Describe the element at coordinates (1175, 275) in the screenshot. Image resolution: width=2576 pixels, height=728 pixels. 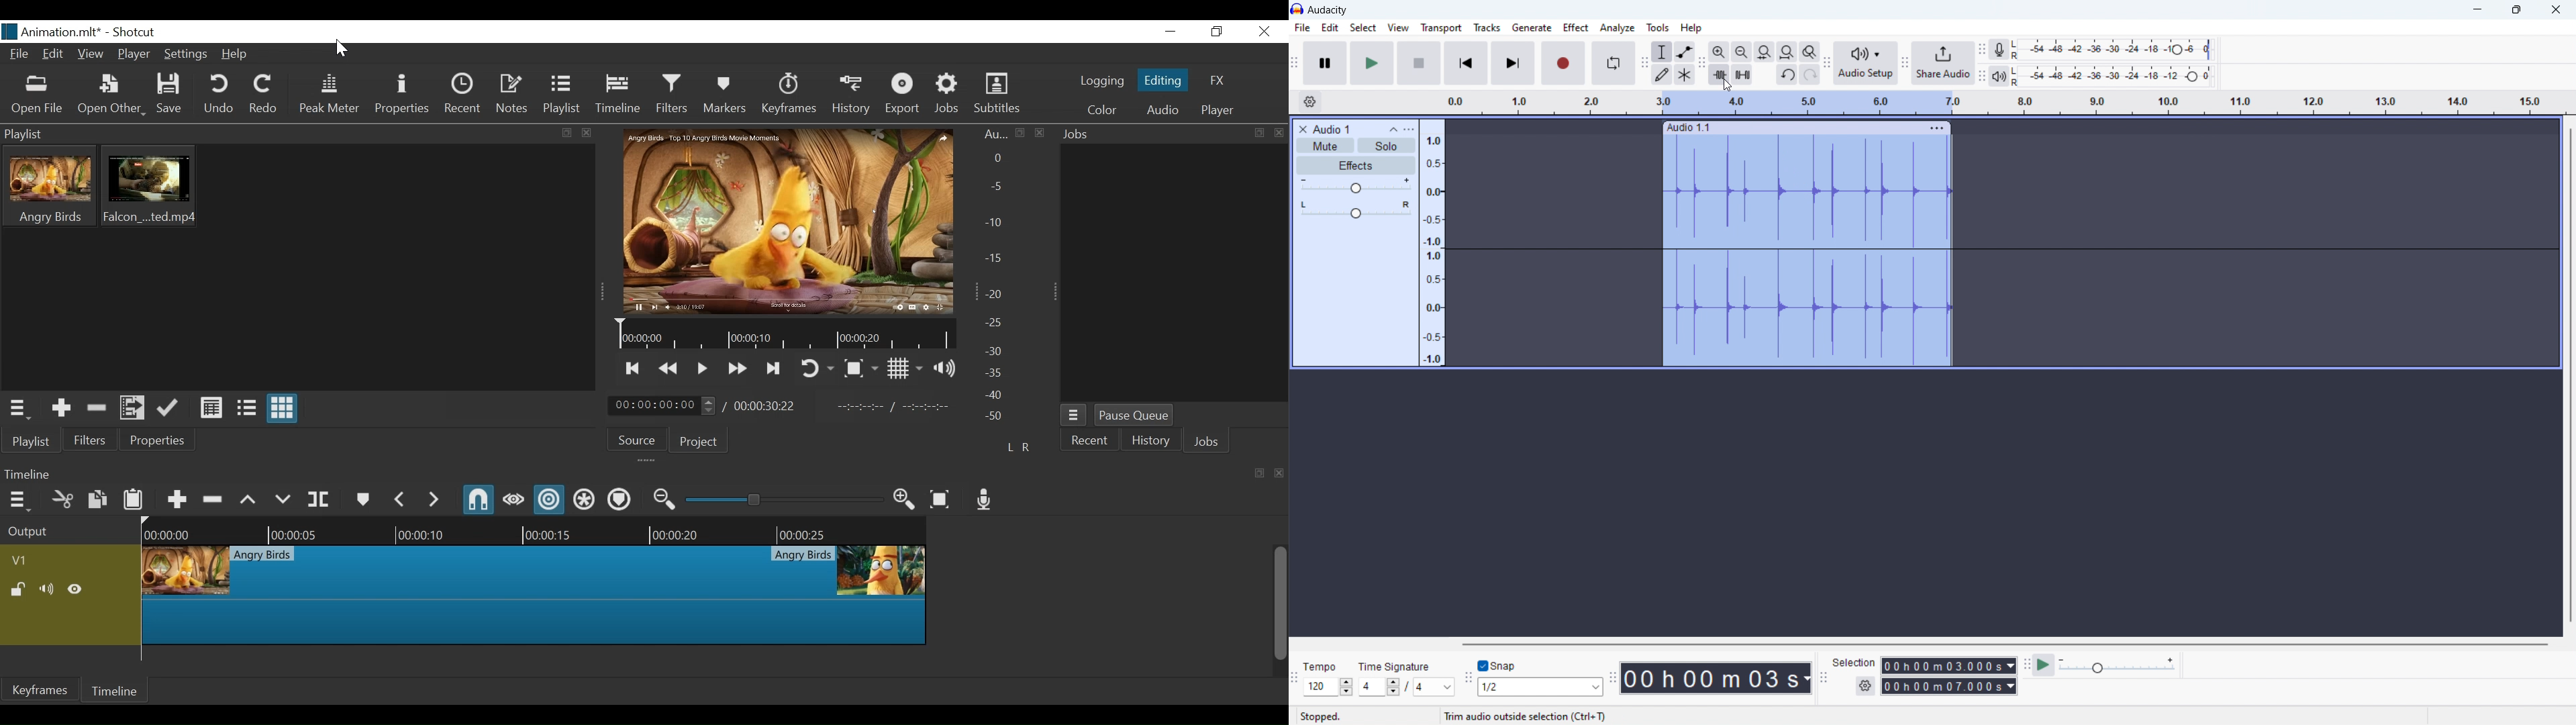
I see `Jobs Panel` at that location.